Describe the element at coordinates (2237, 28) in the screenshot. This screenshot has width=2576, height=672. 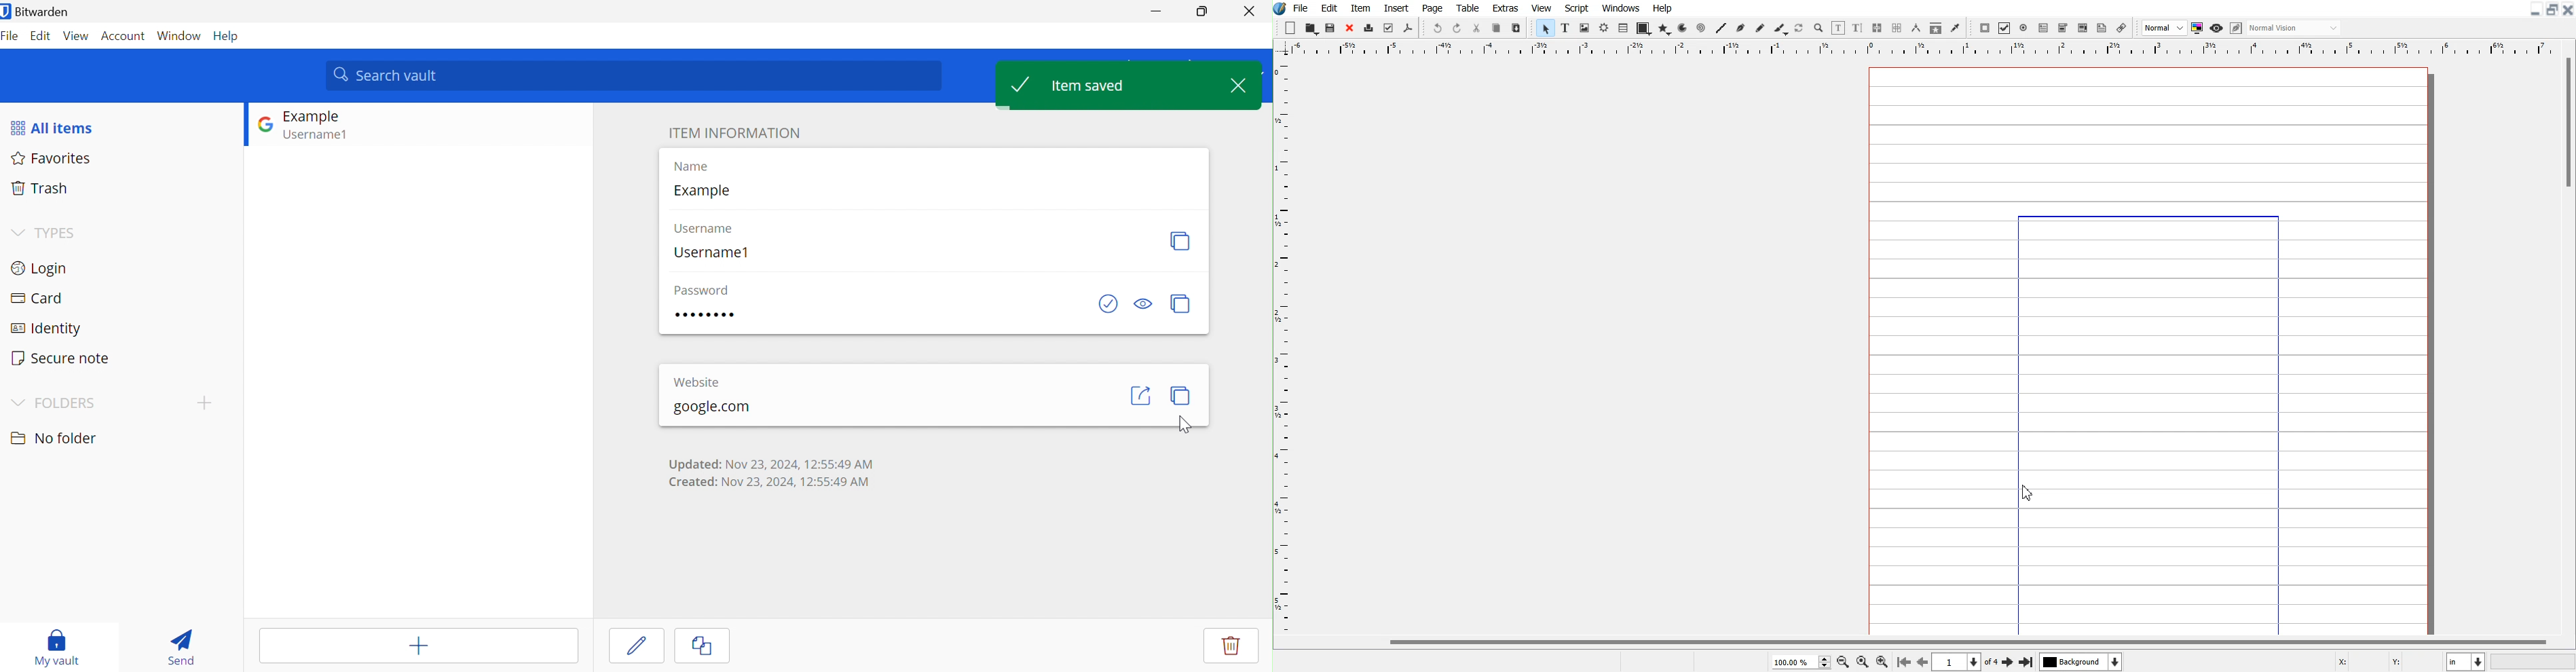
I see `Edit in preview mode` at that location.